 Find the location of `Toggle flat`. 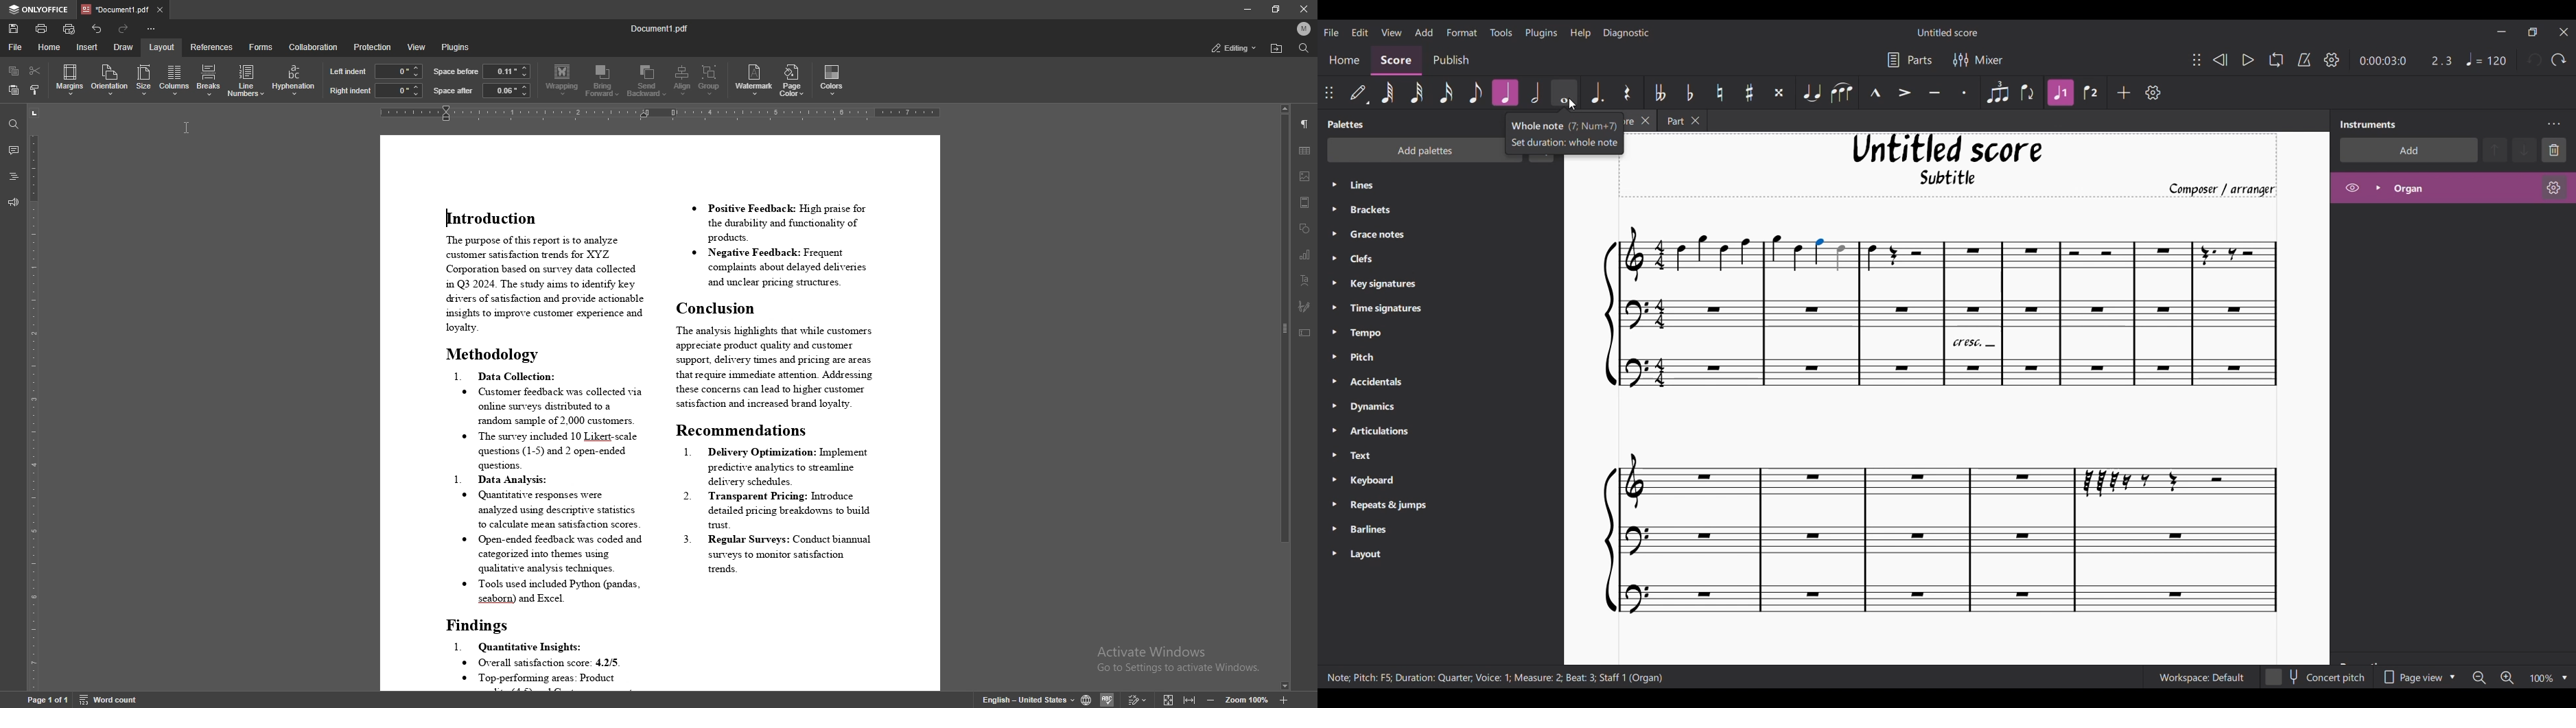

Toggle flat is located at coordinates (1690, 92).